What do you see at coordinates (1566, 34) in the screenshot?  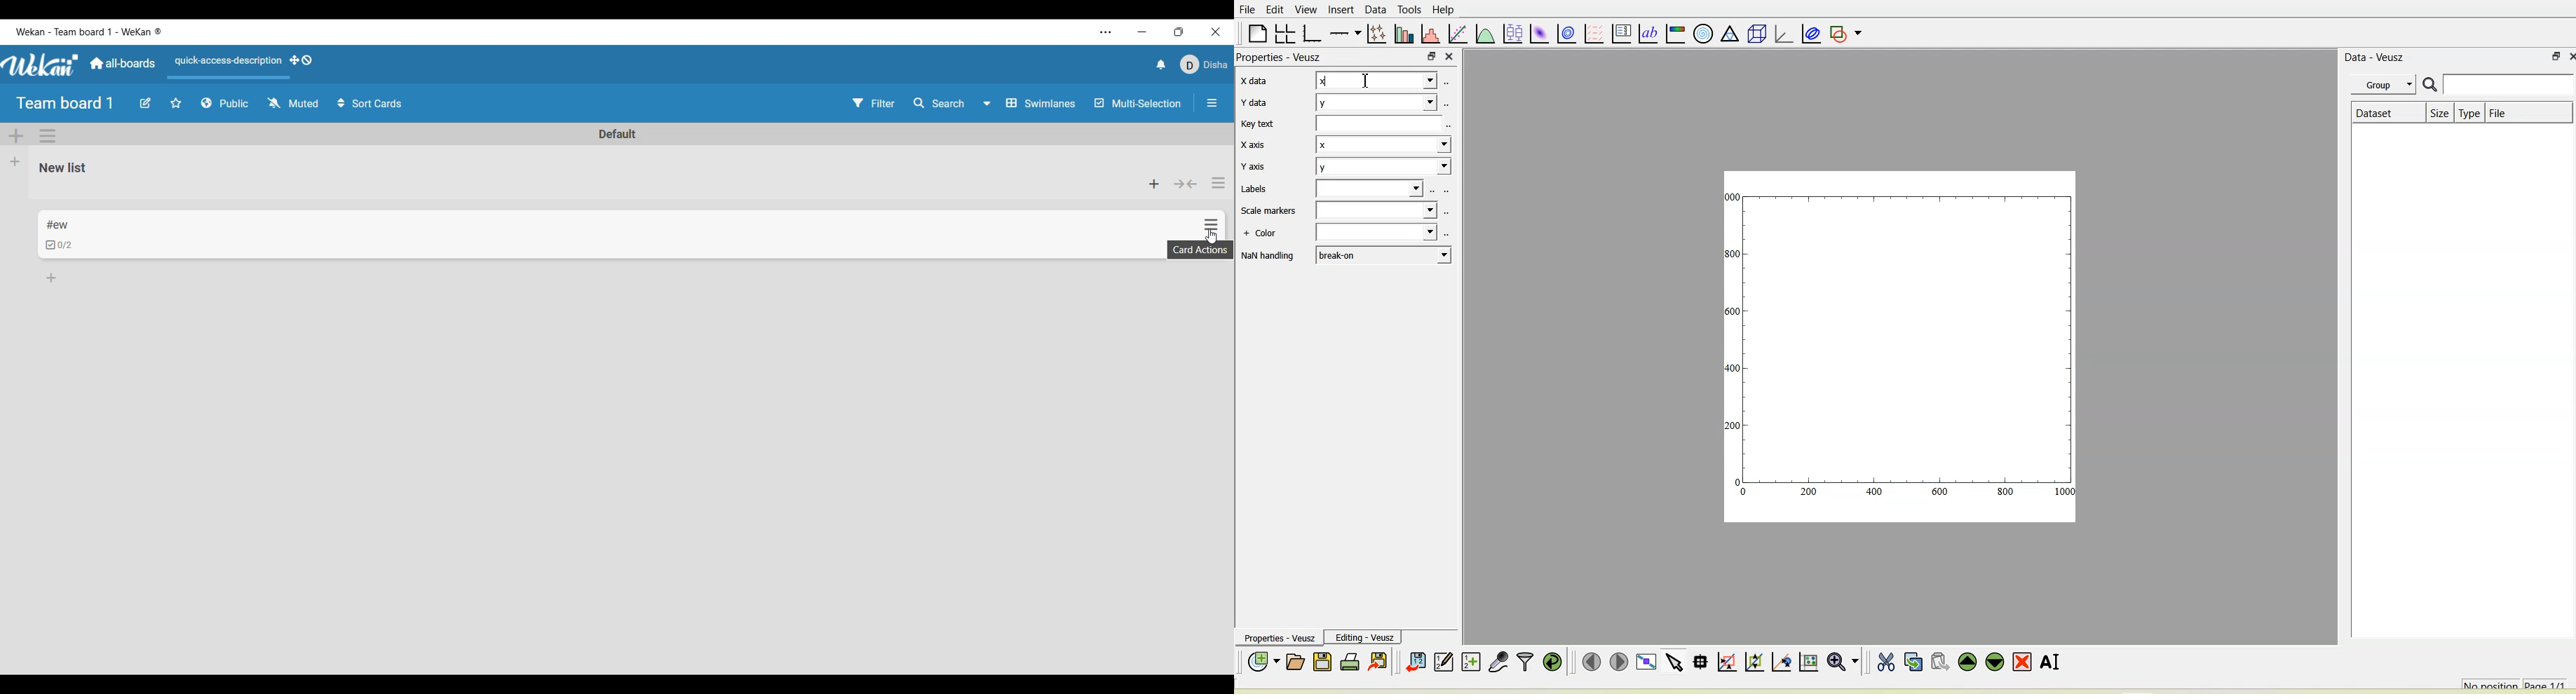 I see `plot a 2d data set with contours` at bounding box center [1566, 34].